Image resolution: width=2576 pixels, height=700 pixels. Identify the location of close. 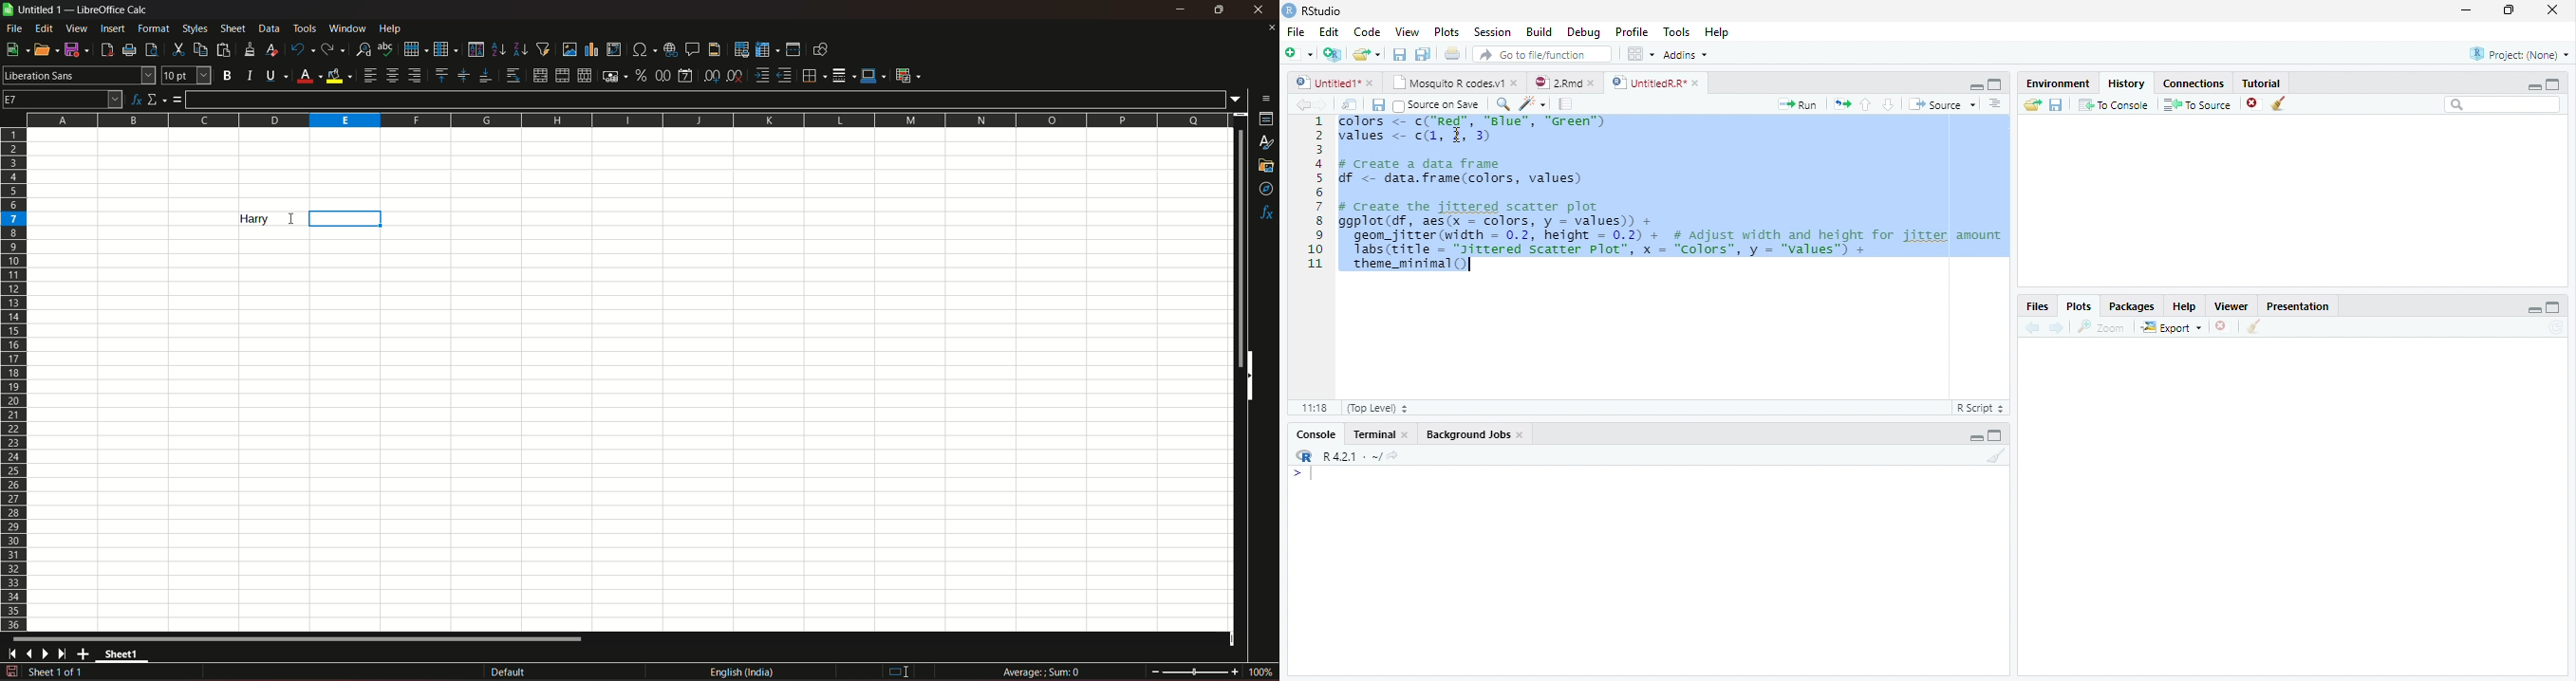
(1591, 83).